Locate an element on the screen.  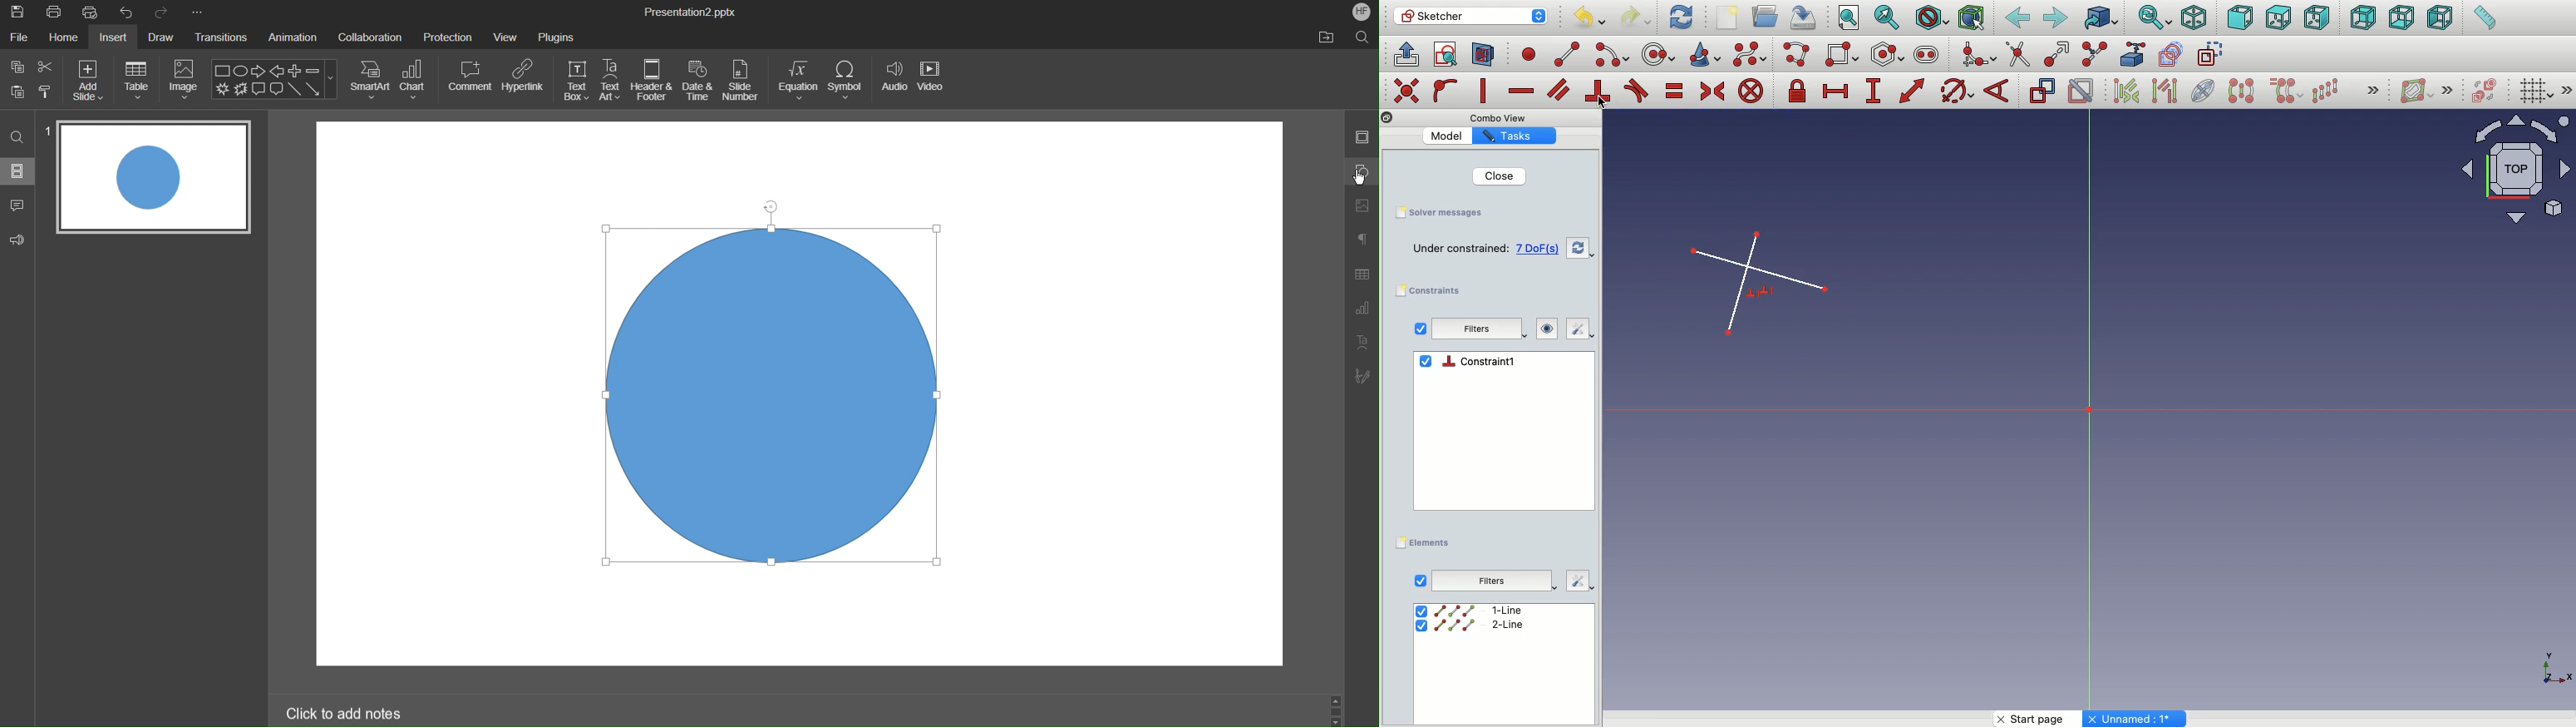
Switch virtual place is located at coordinates (2485, 91).